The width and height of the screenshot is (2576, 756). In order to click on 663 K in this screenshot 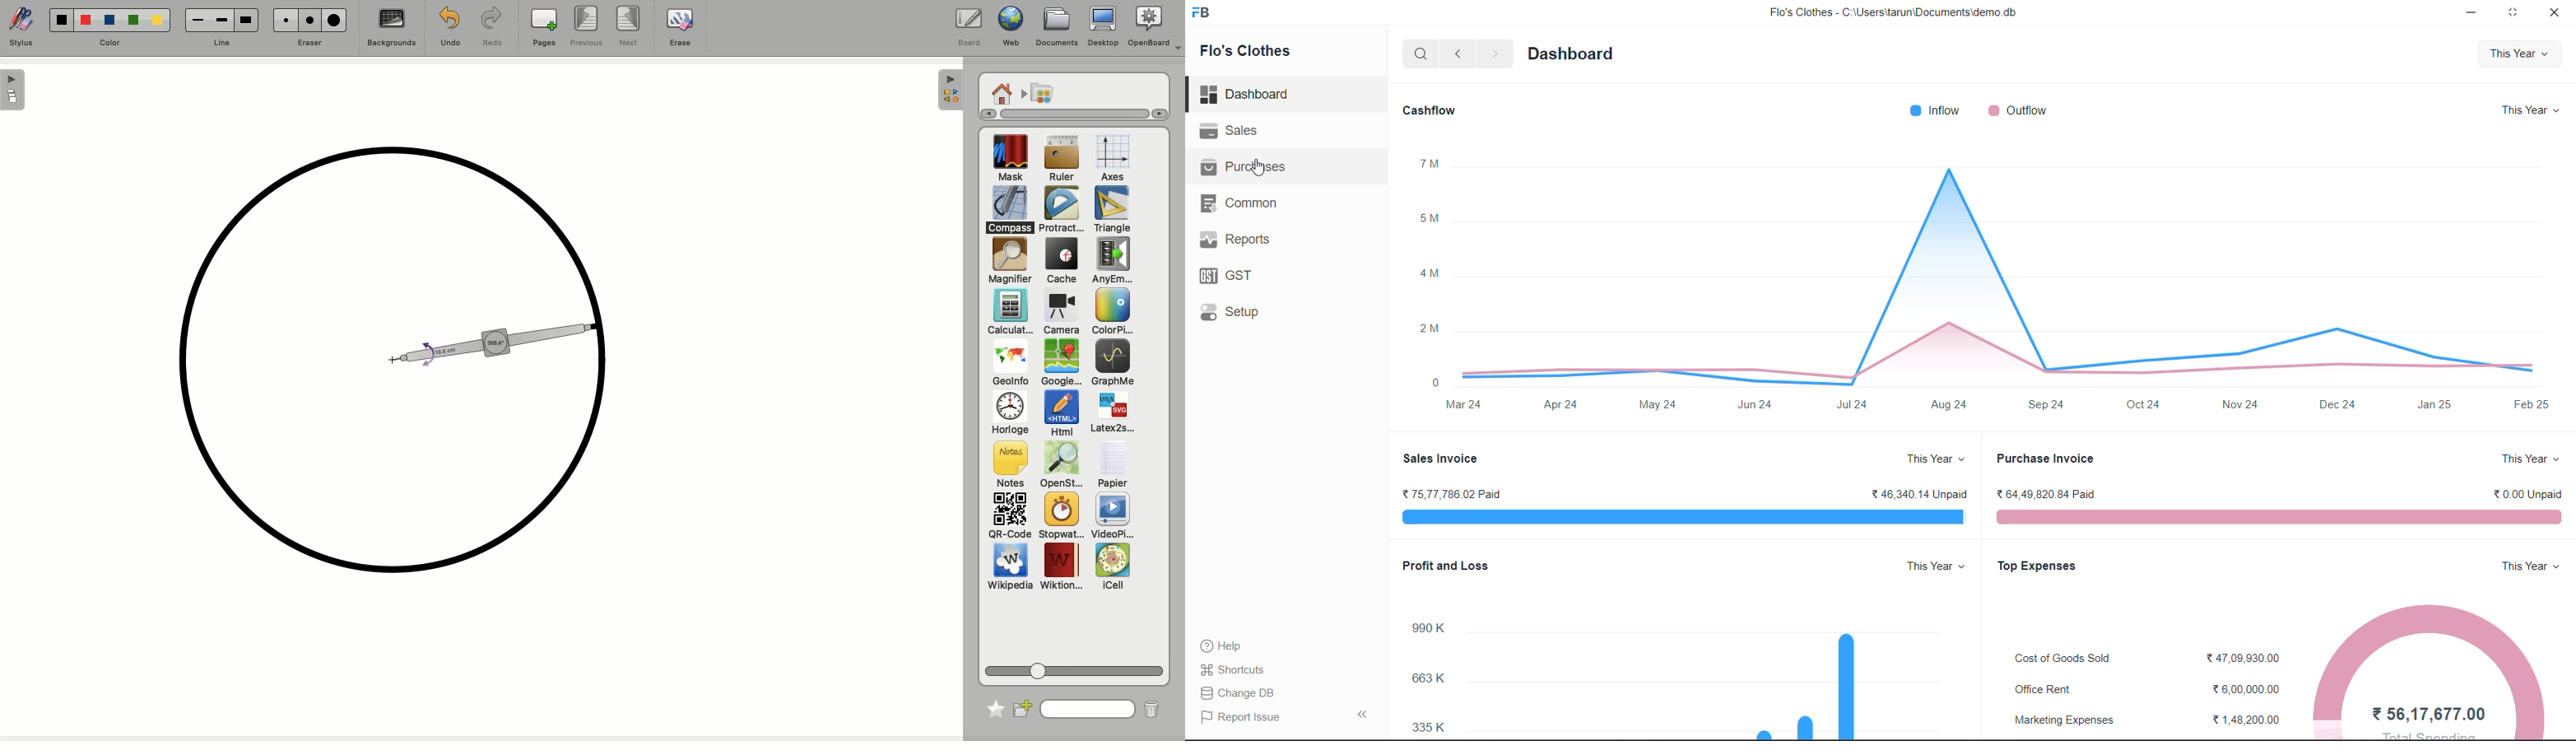, I will do `click(1432, 681)`.